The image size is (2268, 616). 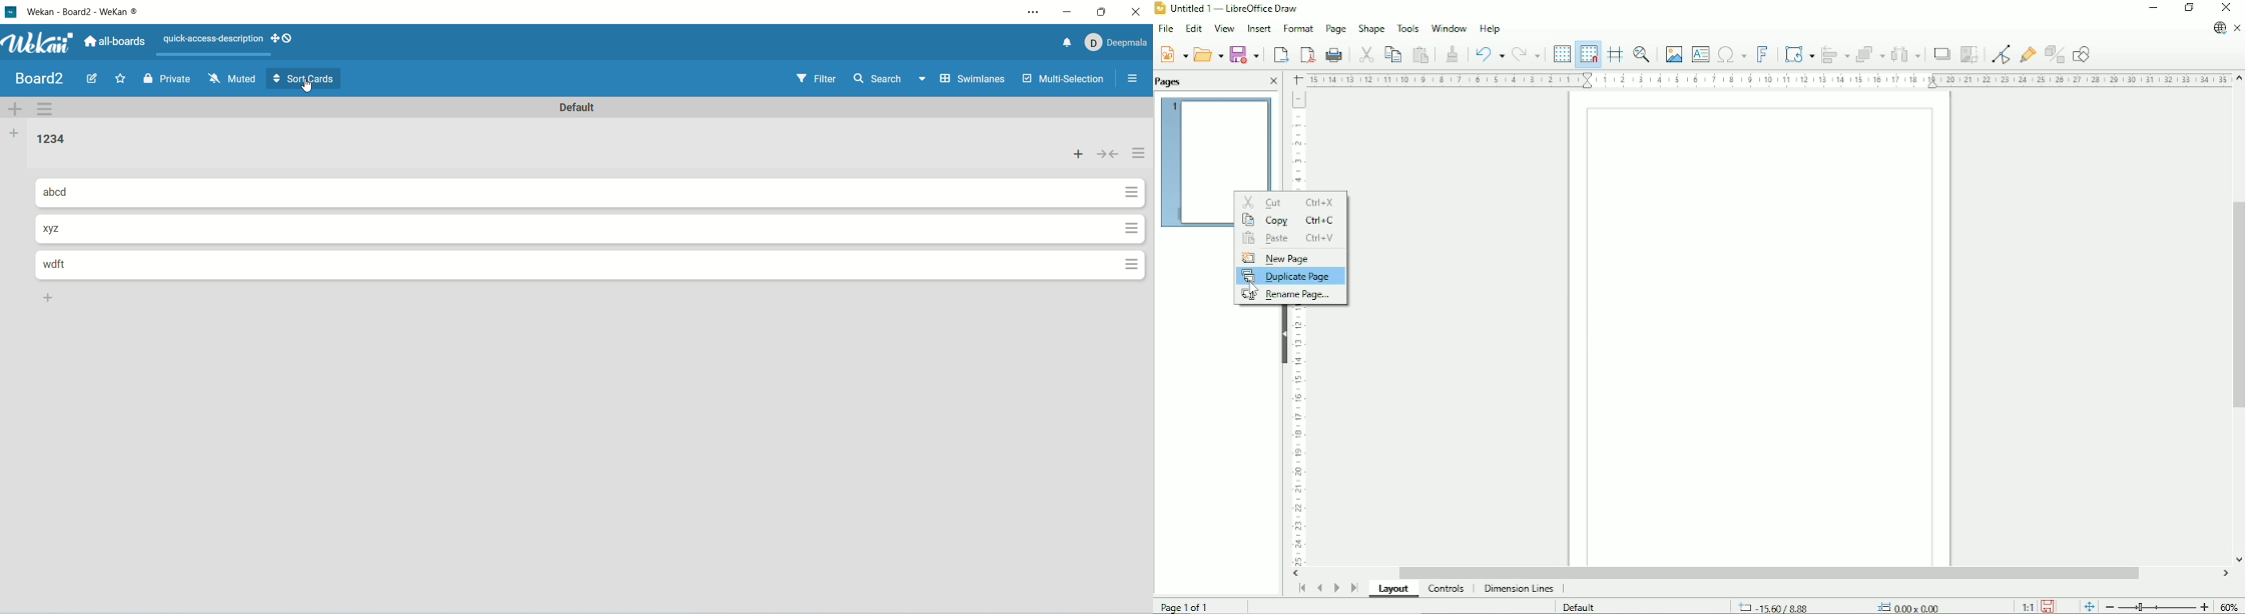 I want to click on Toggle point edit mode, so click(x=2003, y=53).